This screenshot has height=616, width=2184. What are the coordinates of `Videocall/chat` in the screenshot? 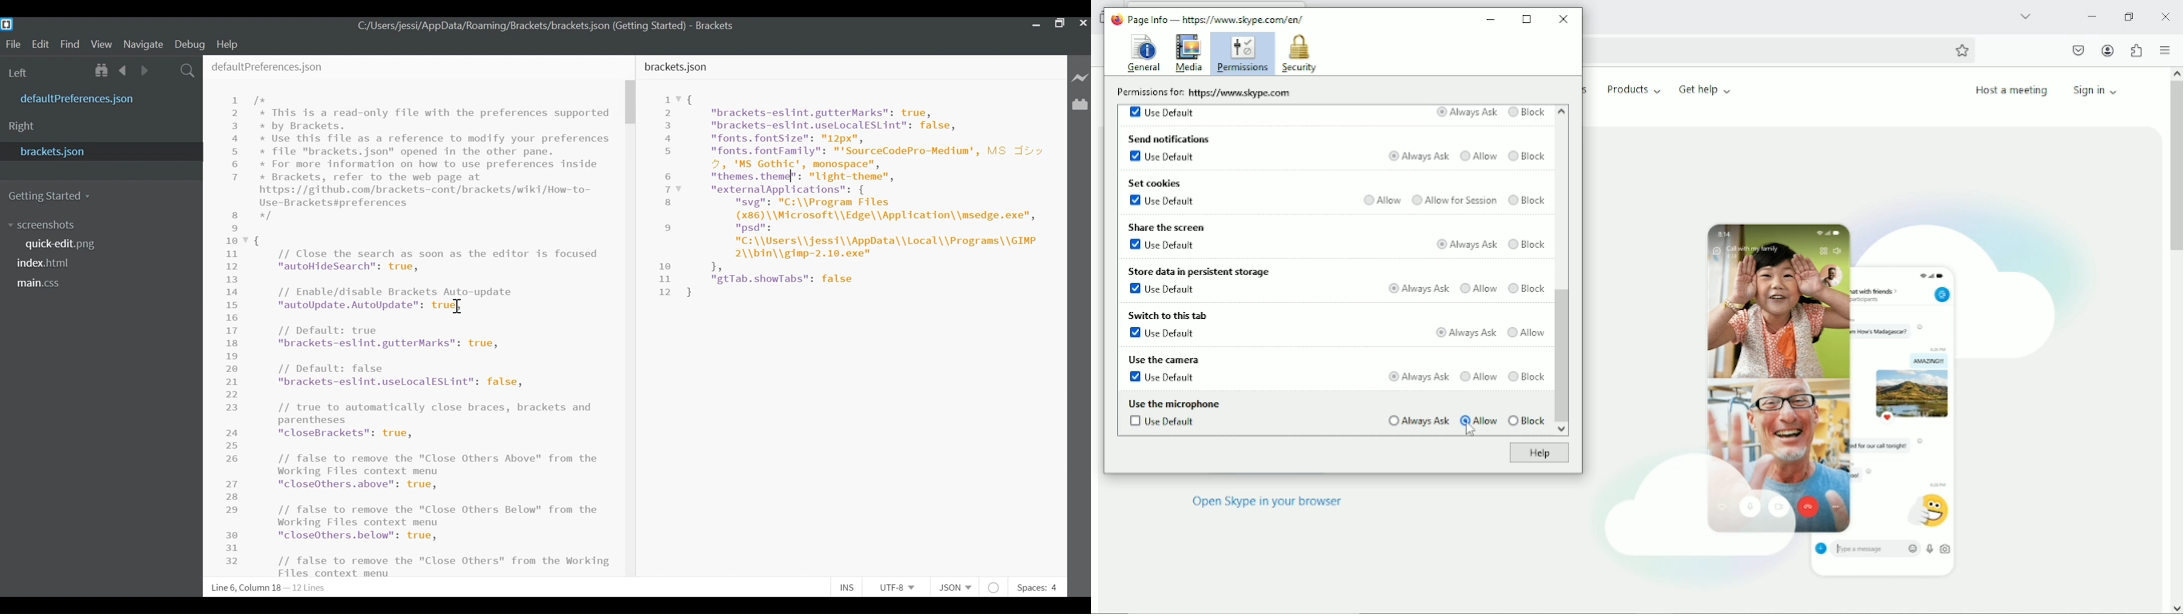 It's located at (1836, 387).